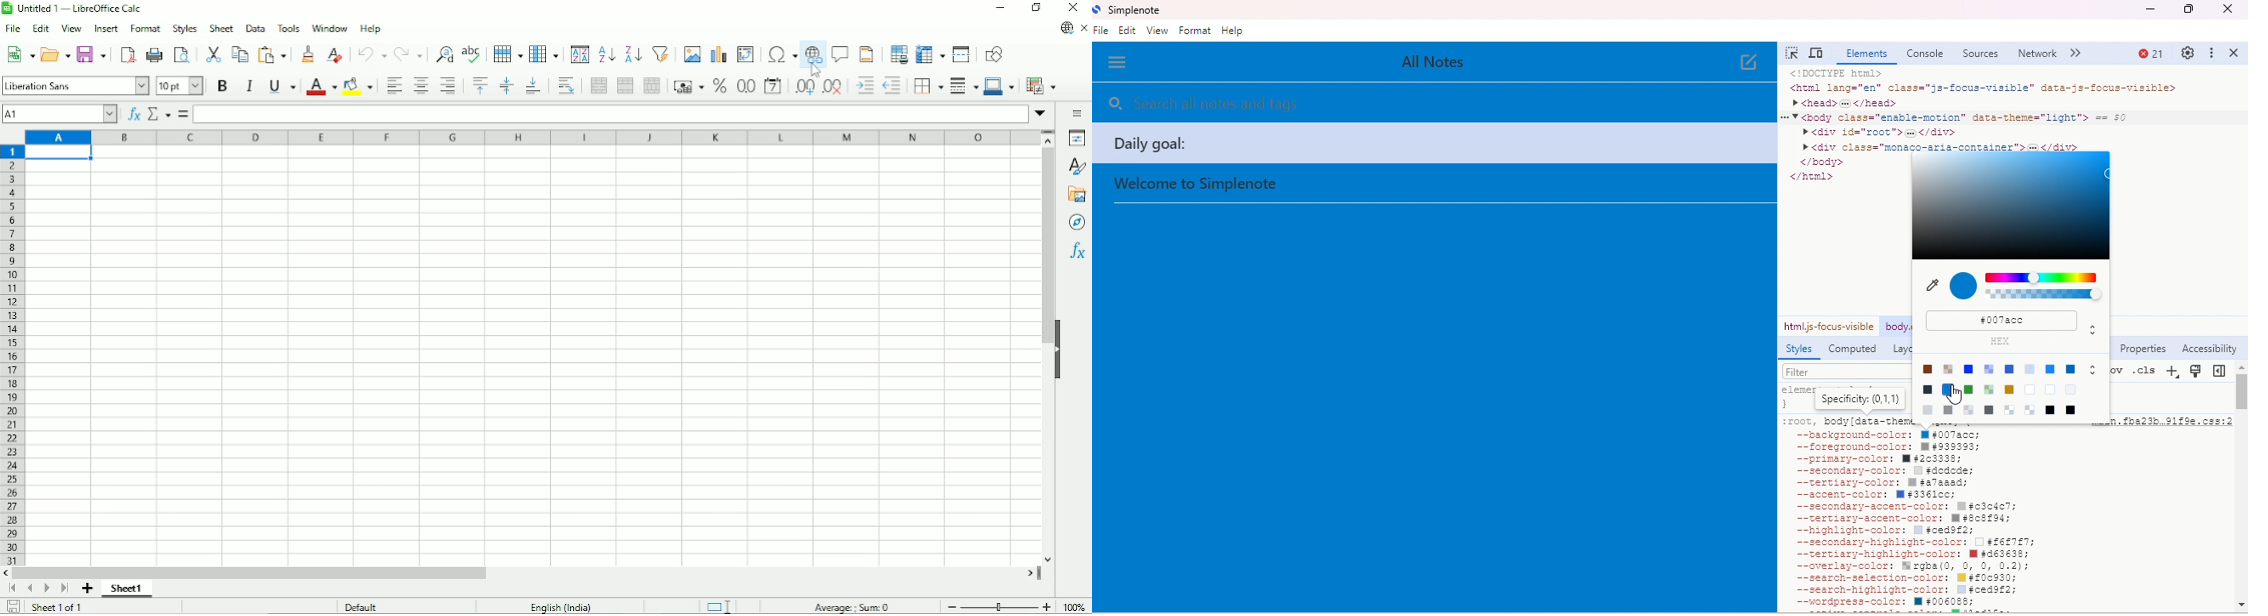 The image size is (2268, 616). Describe the element at coordinates (1907, 566) in the screenshot. I see `overlay-color` at that location.